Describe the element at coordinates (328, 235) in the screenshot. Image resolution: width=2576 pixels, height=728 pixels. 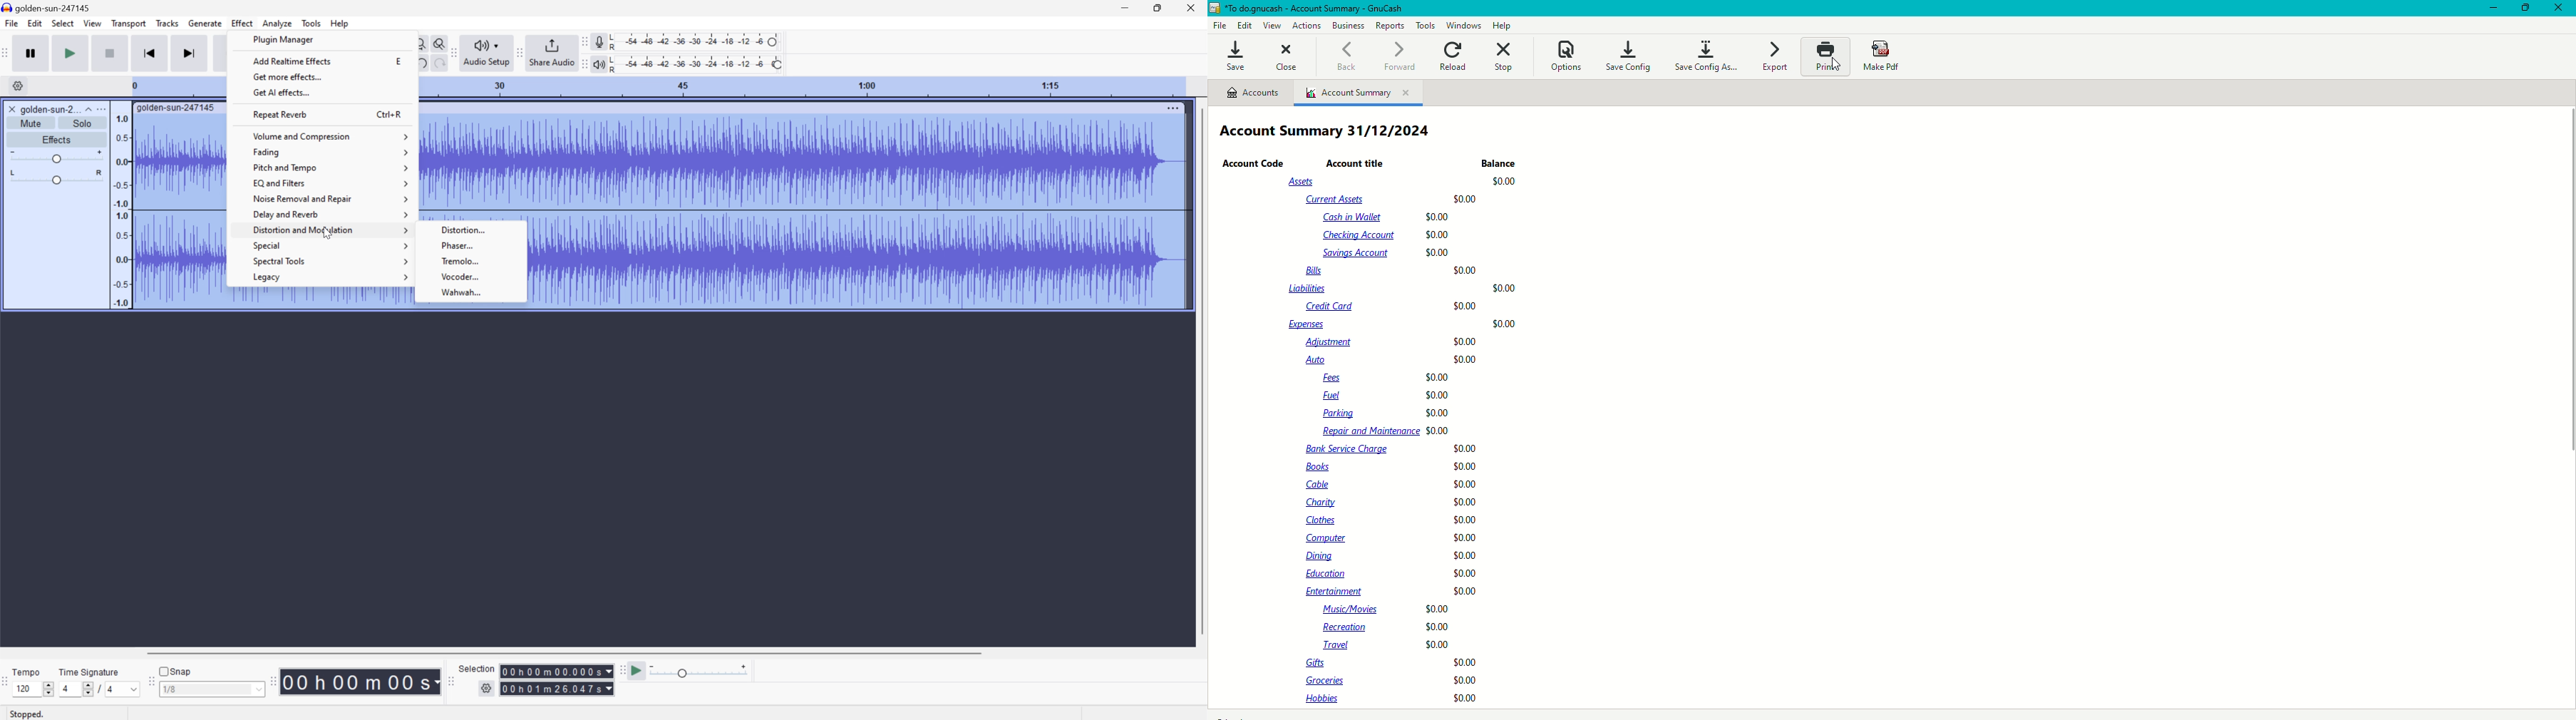
I see `Cursor` at that location.